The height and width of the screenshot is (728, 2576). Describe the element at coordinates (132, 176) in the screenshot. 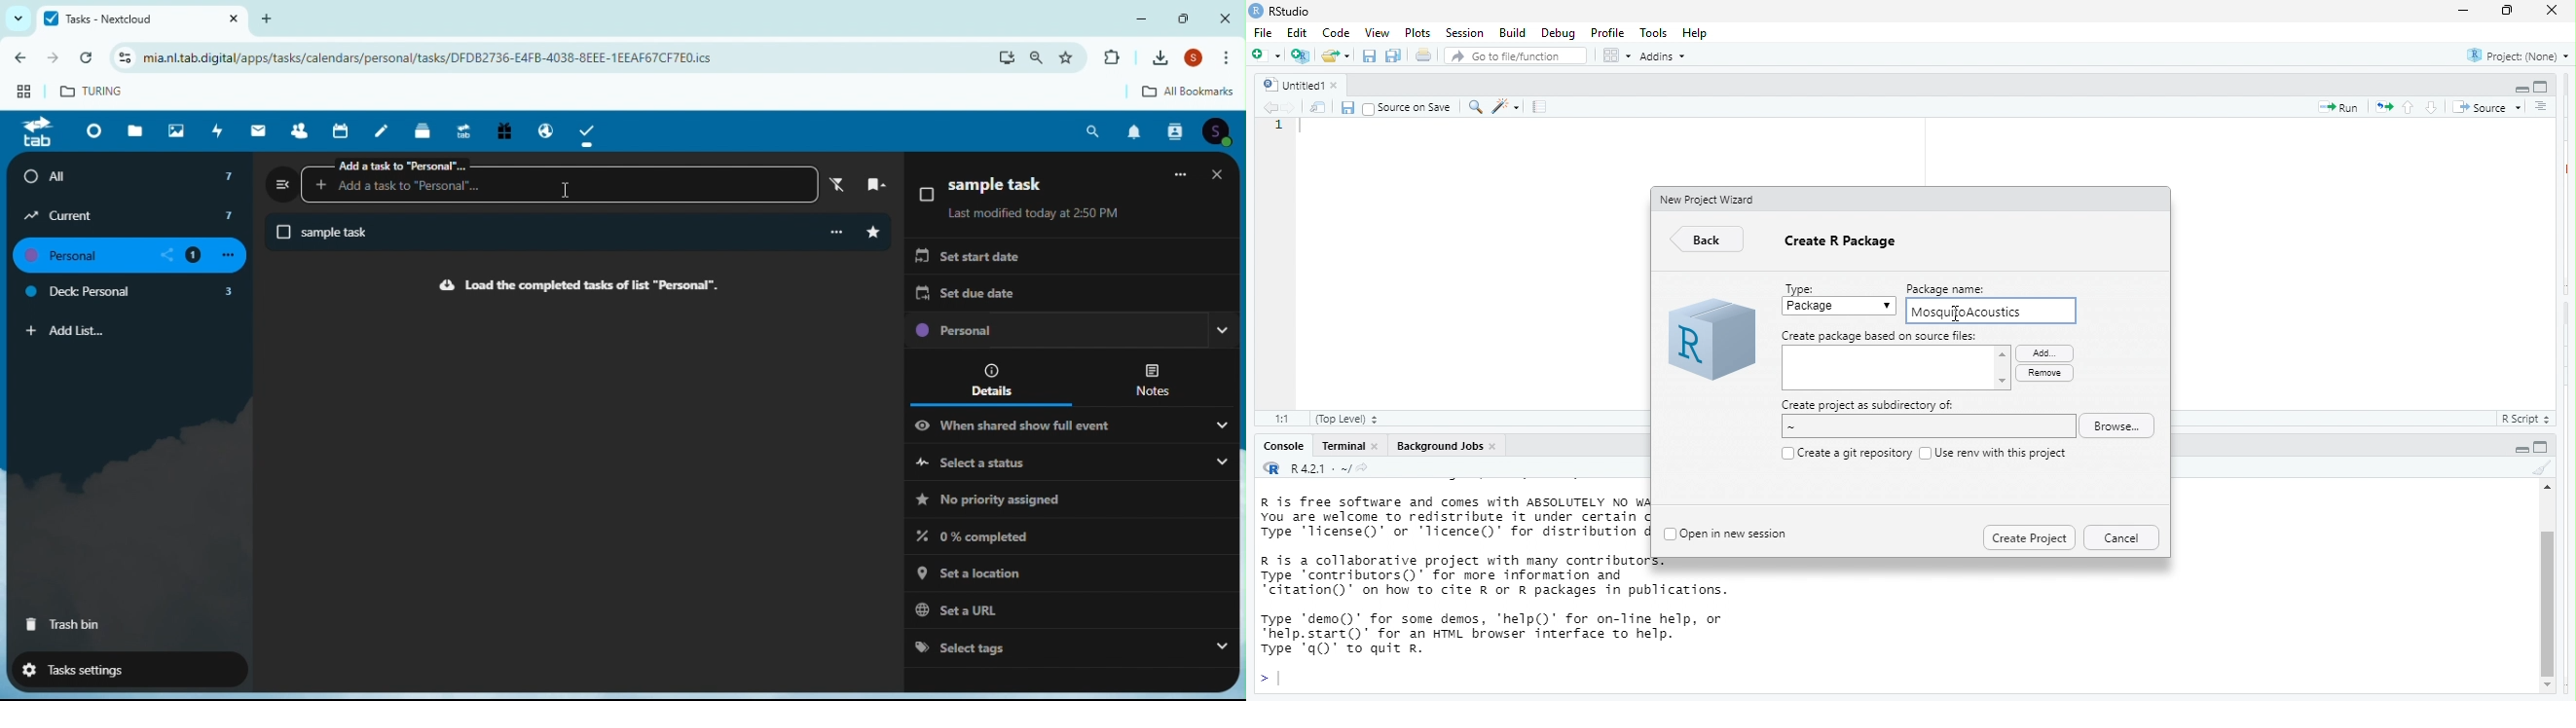

I see `All` at that location.